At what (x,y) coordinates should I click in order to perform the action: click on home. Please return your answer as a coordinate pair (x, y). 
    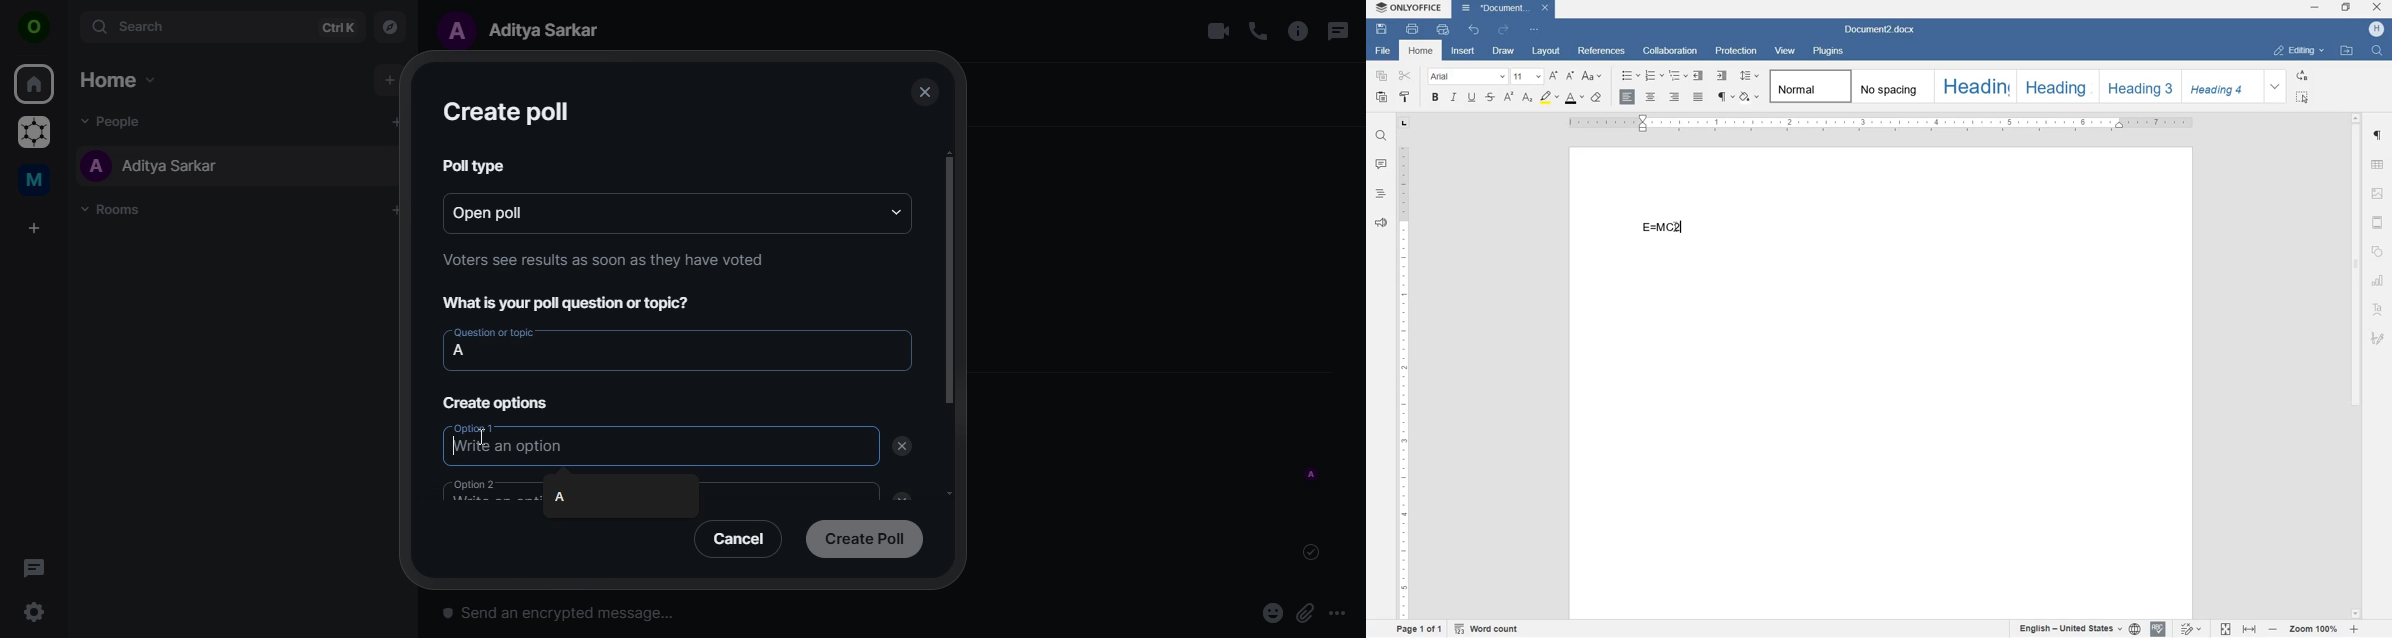
    Looking at the image, I should click on (1420, 52).